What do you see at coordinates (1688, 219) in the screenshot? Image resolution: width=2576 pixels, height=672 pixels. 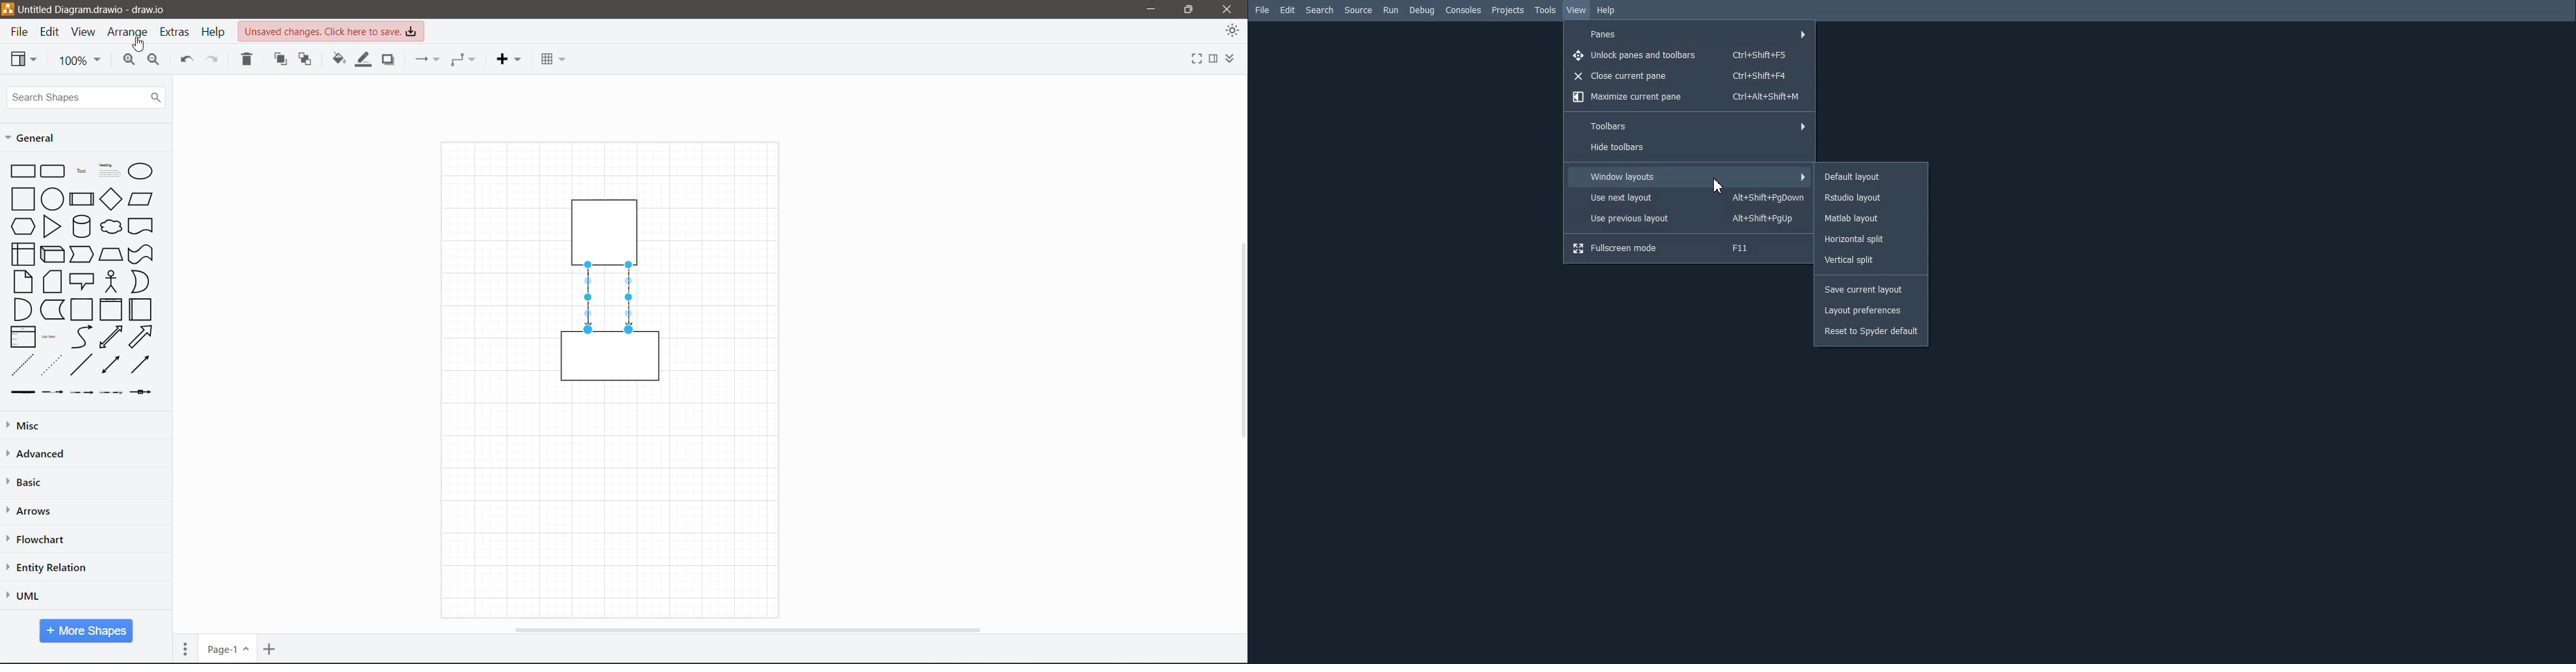 I see `Use Previous layout` at bounding box center [1688, 219].